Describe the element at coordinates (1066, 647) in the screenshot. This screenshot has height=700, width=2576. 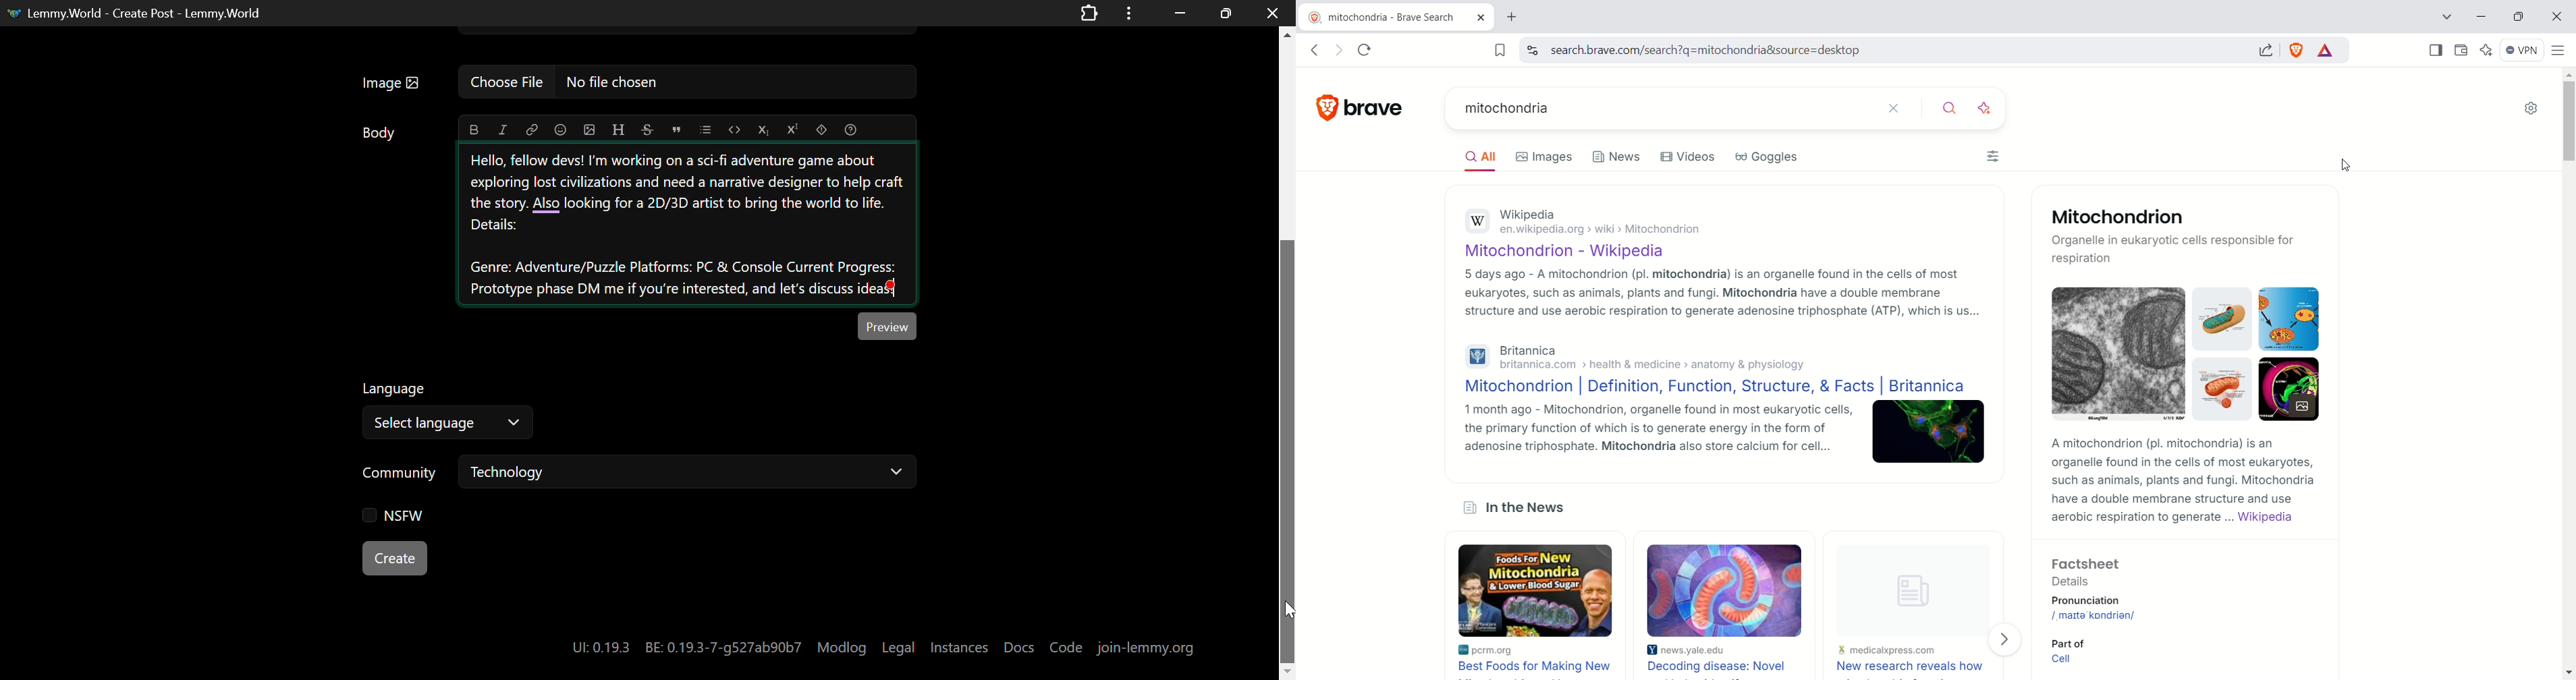
I see `Code` at that location.